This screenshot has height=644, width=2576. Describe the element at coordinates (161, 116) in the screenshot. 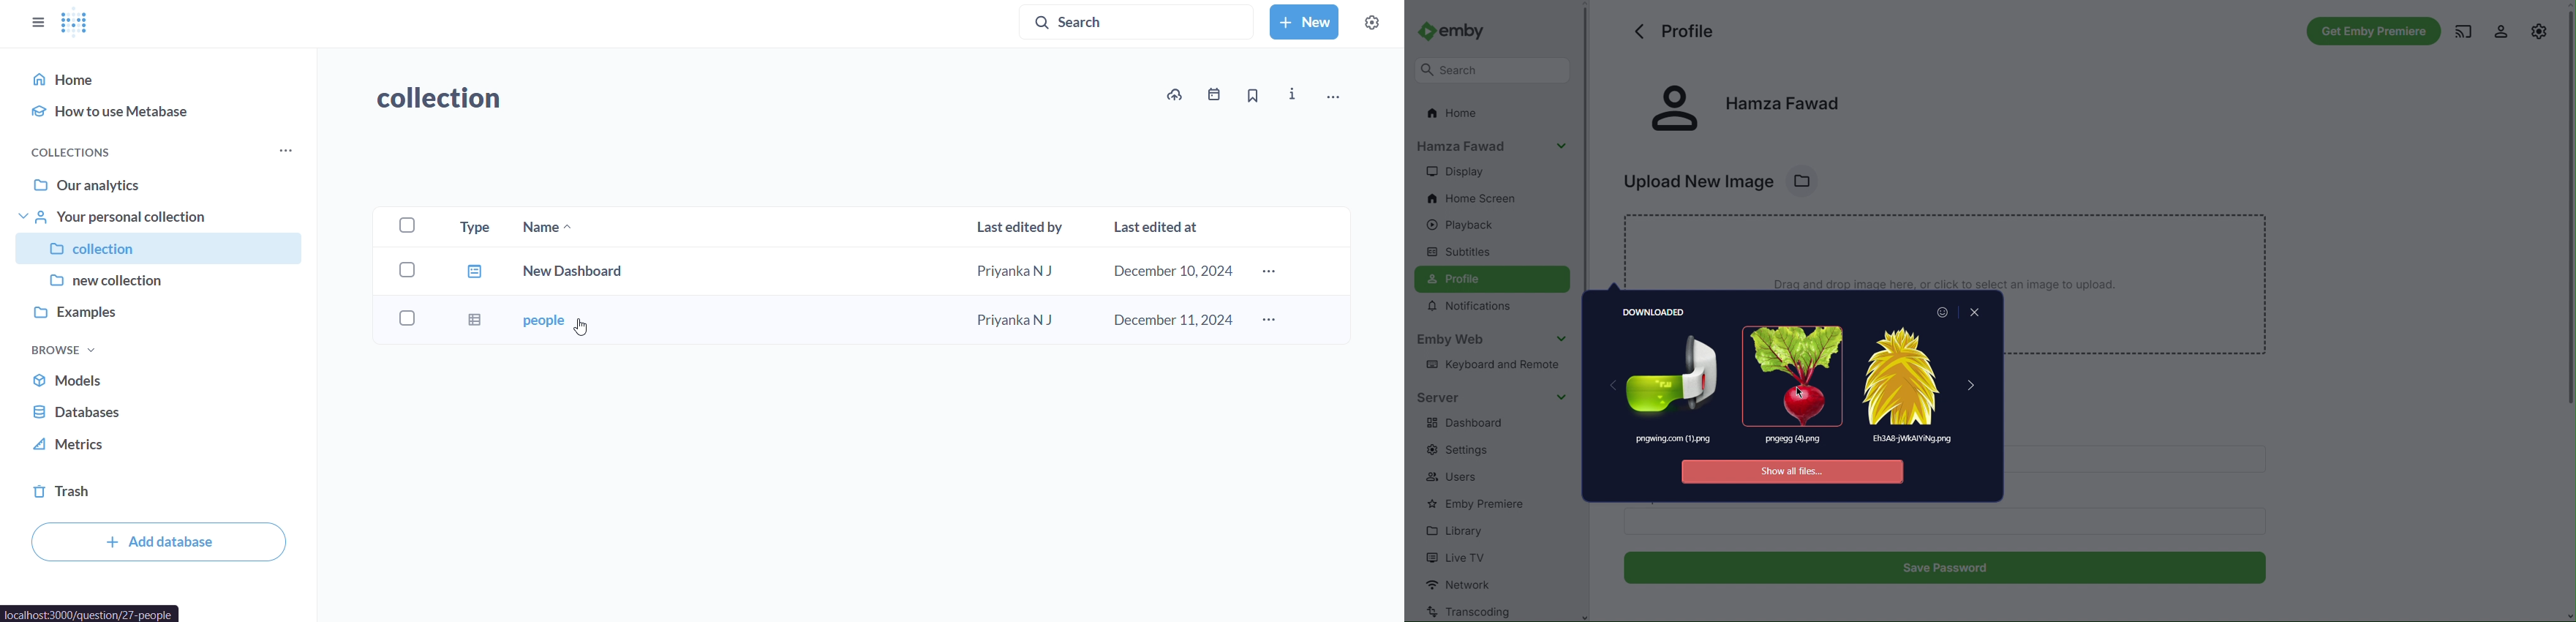

I see `how to use metabase` at that location.